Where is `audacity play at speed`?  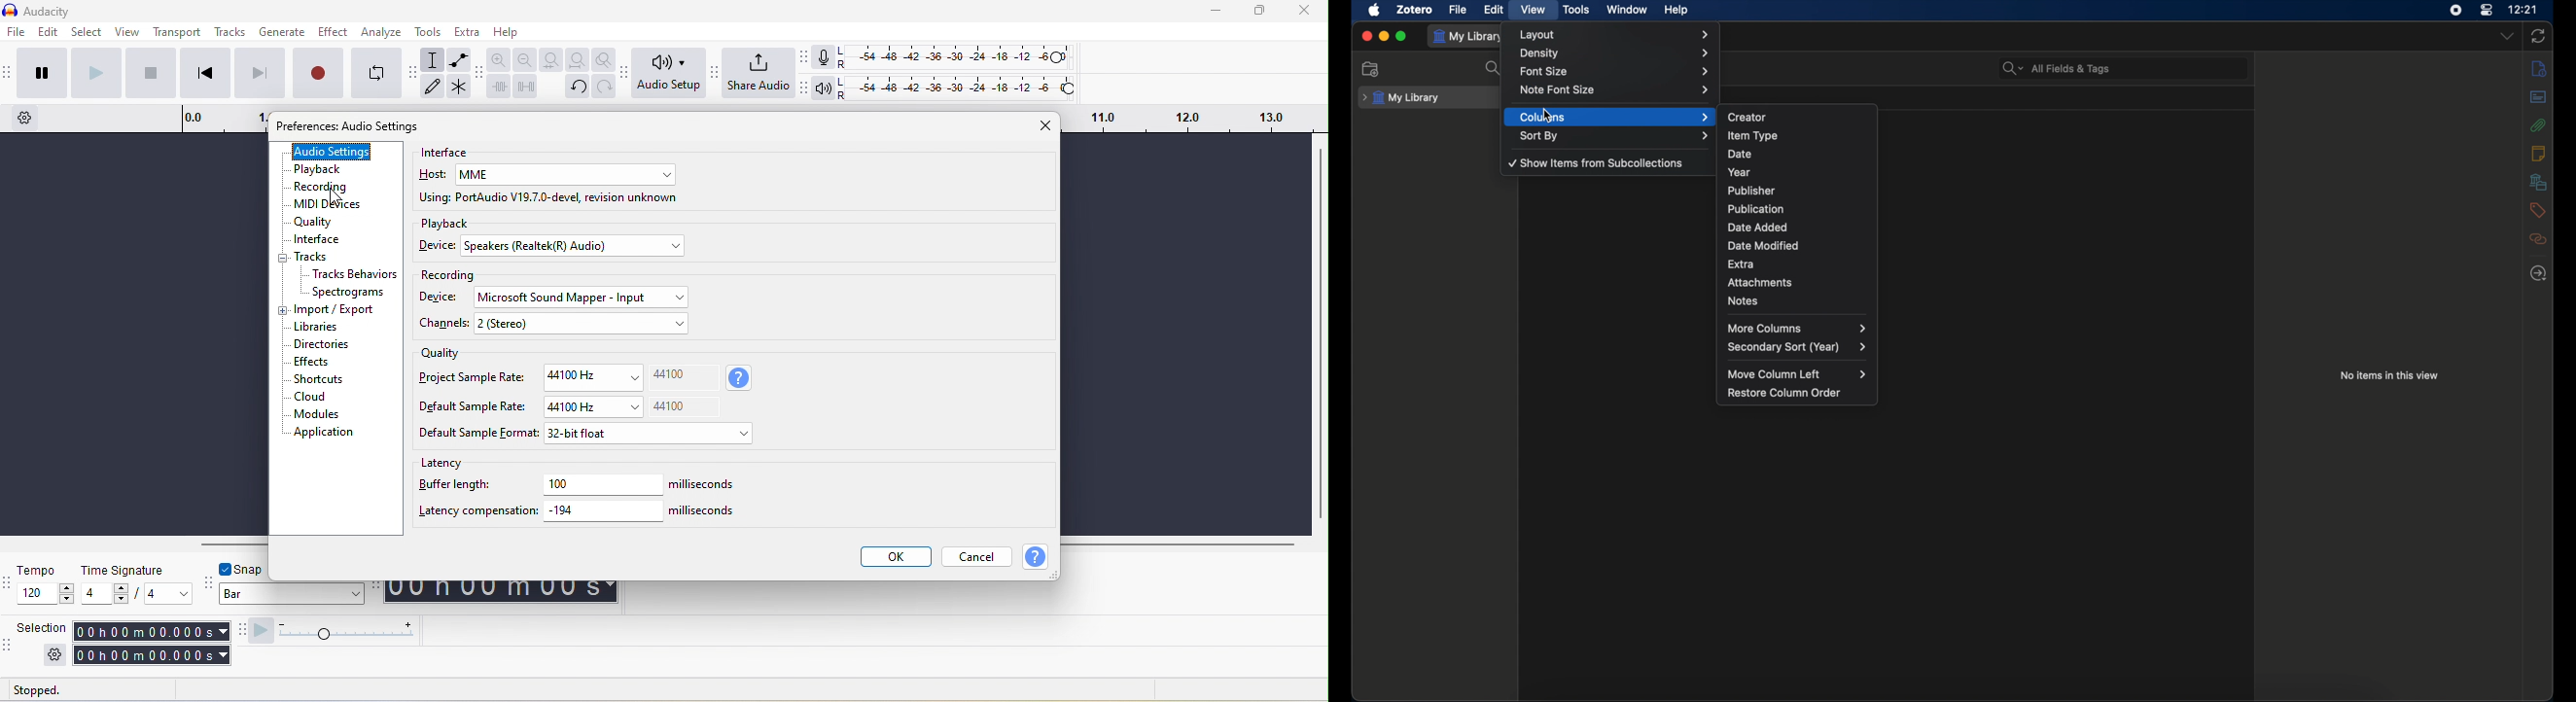
audacity play at speed is located at coordinates (243, 629).